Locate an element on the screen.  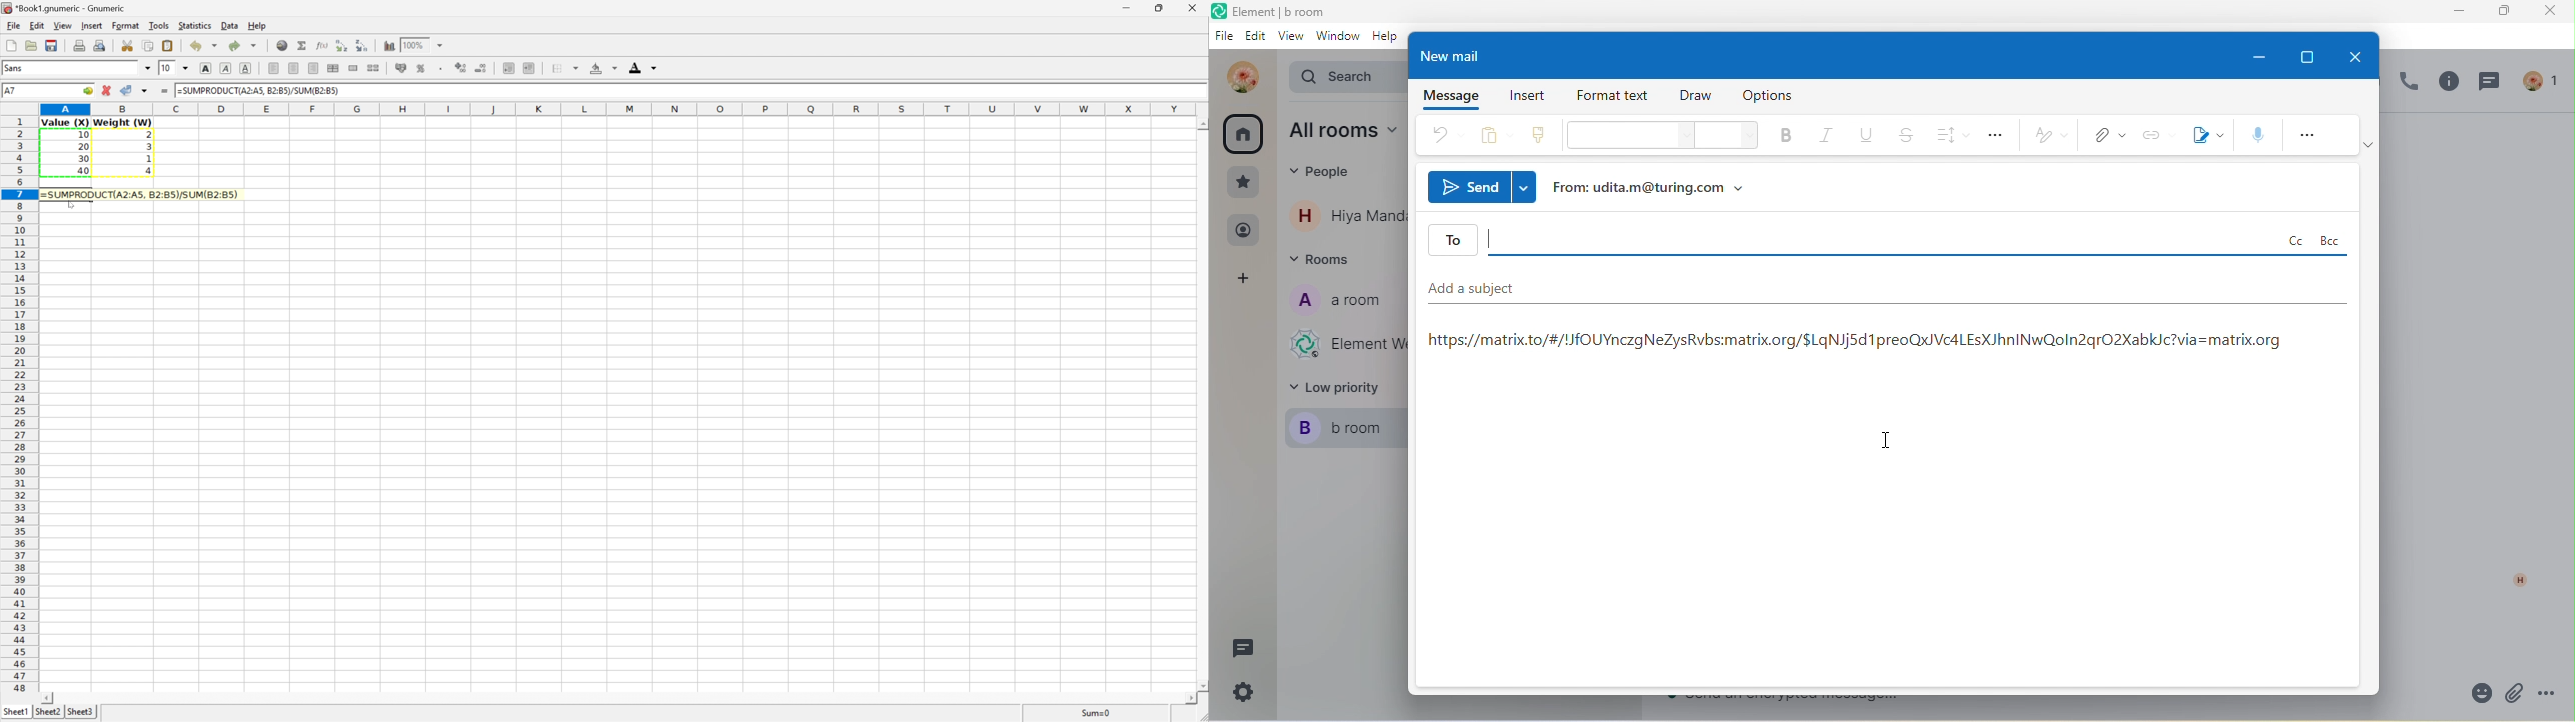
eople is located at coordinates (1323, 172).